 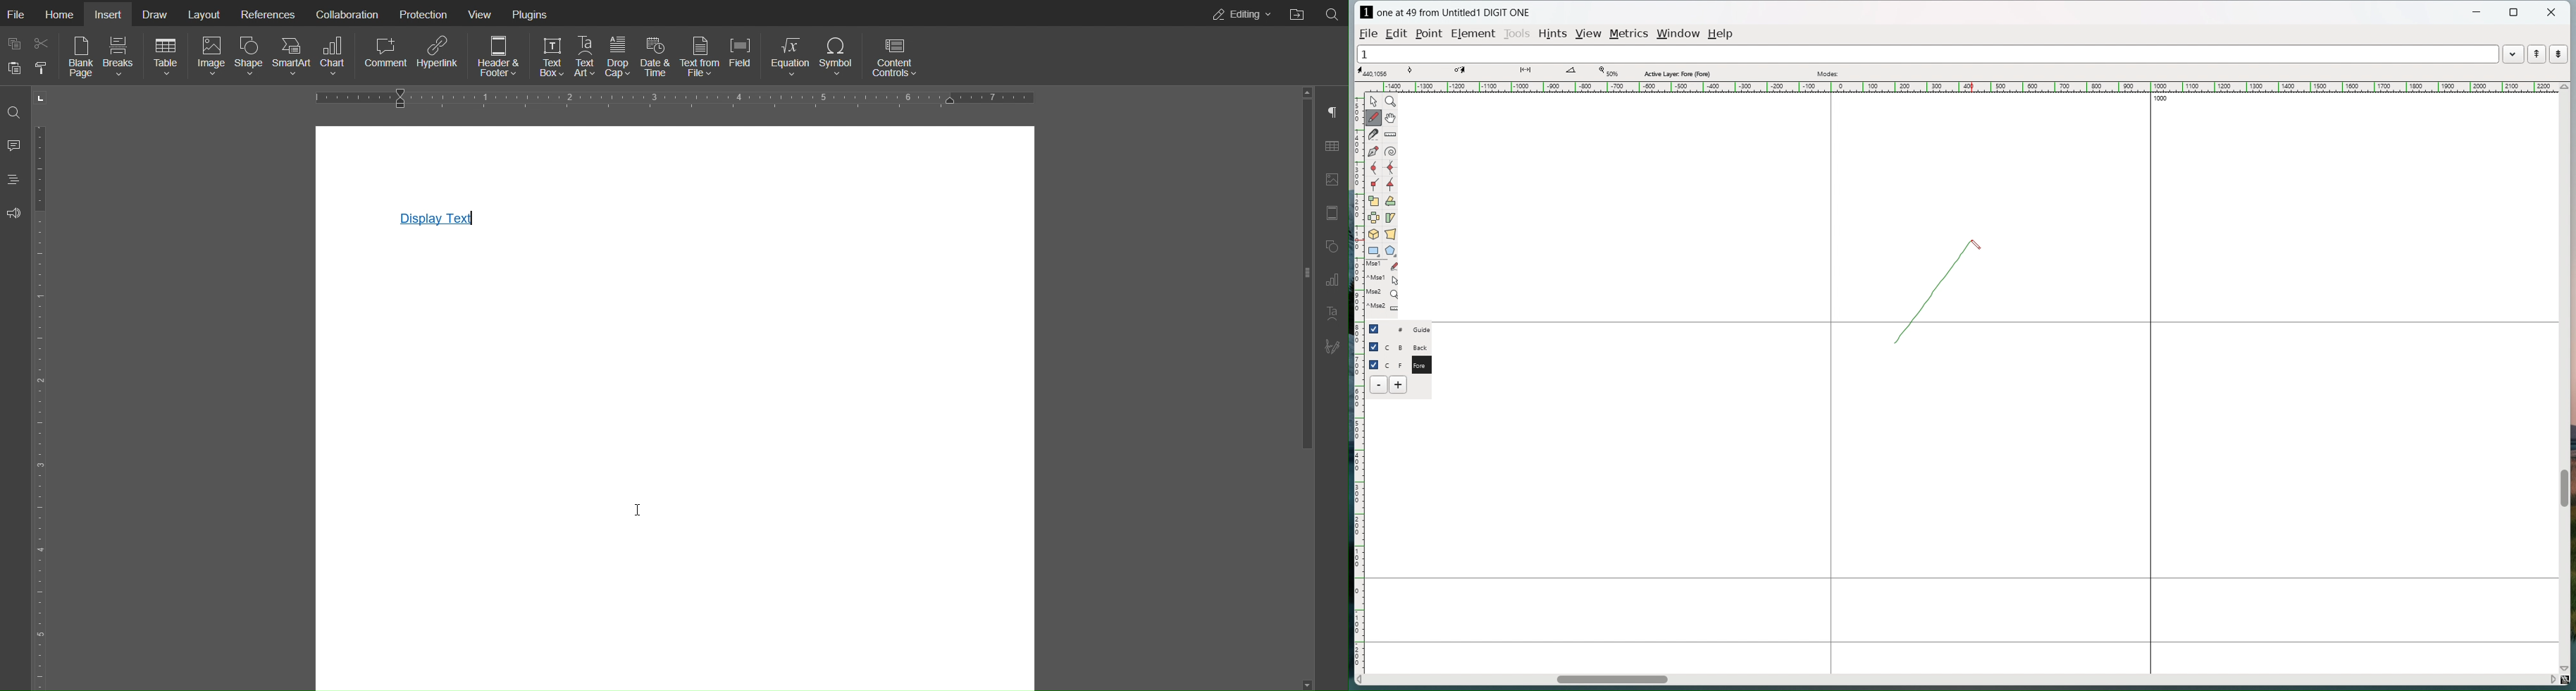 I want to click on Vertical Ruler, so click(x=45, y=405).